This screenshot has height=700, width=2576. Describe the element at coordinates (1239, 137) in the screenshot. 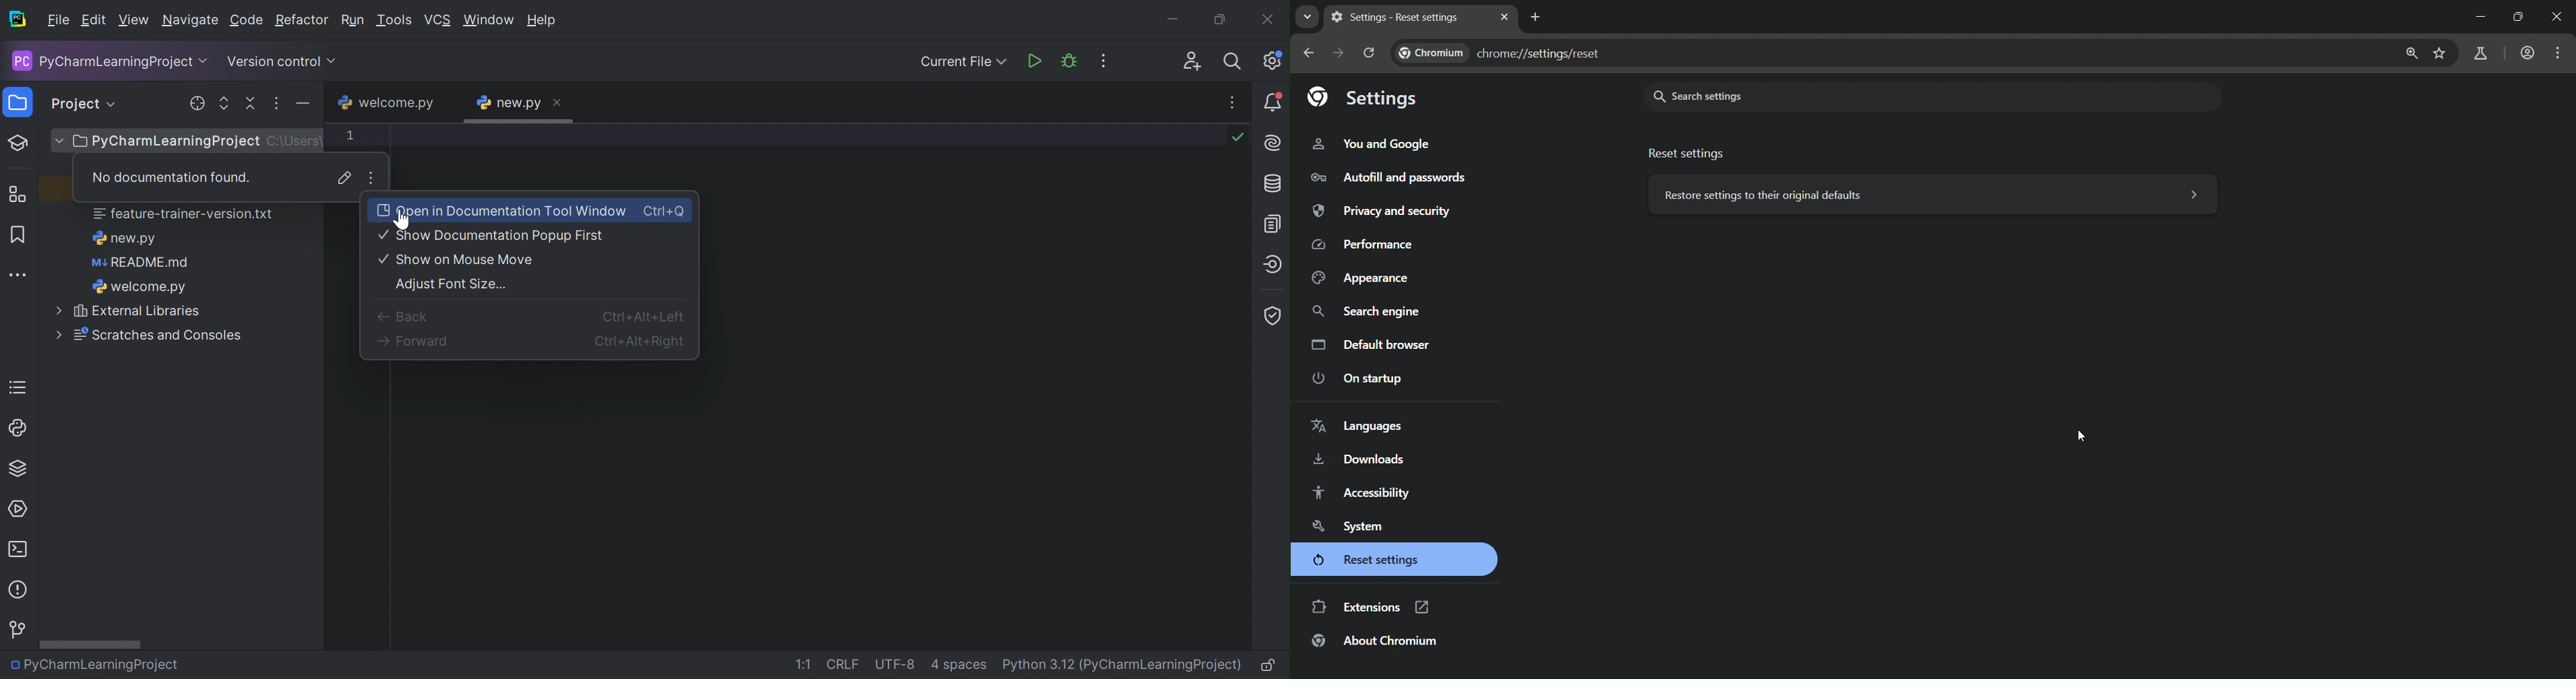

I see `No problems found` at that location.